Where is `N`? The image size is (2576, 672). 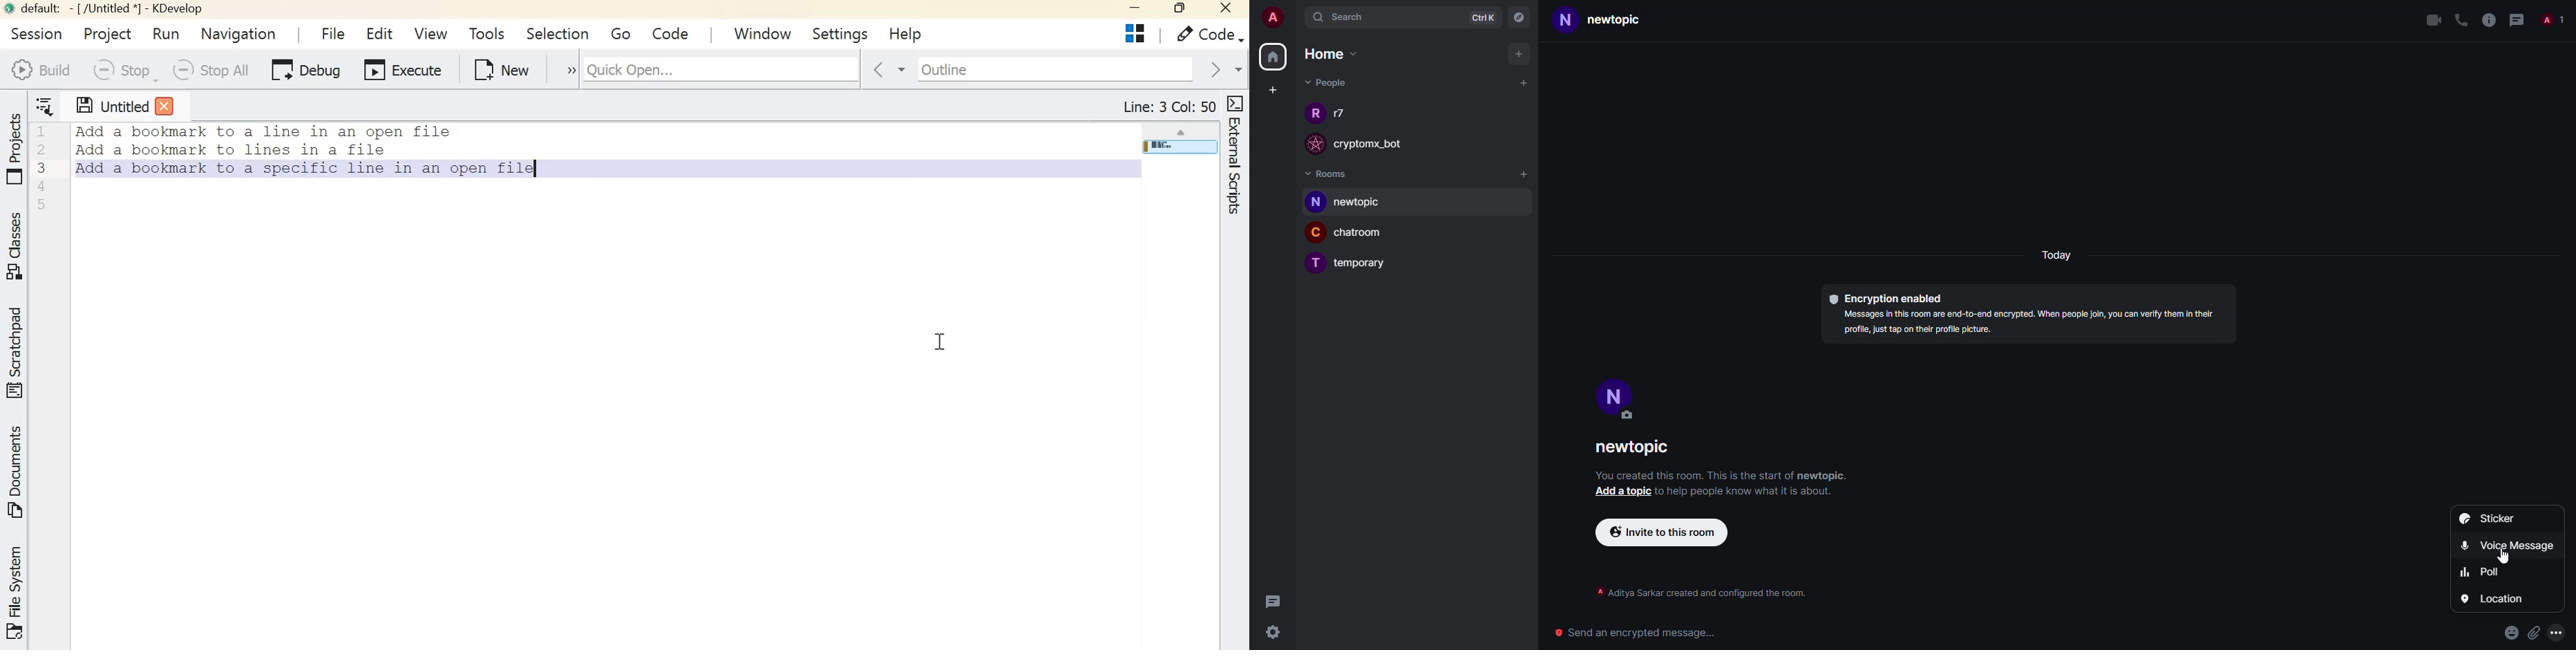 N is located at coordinates (1566, 21).